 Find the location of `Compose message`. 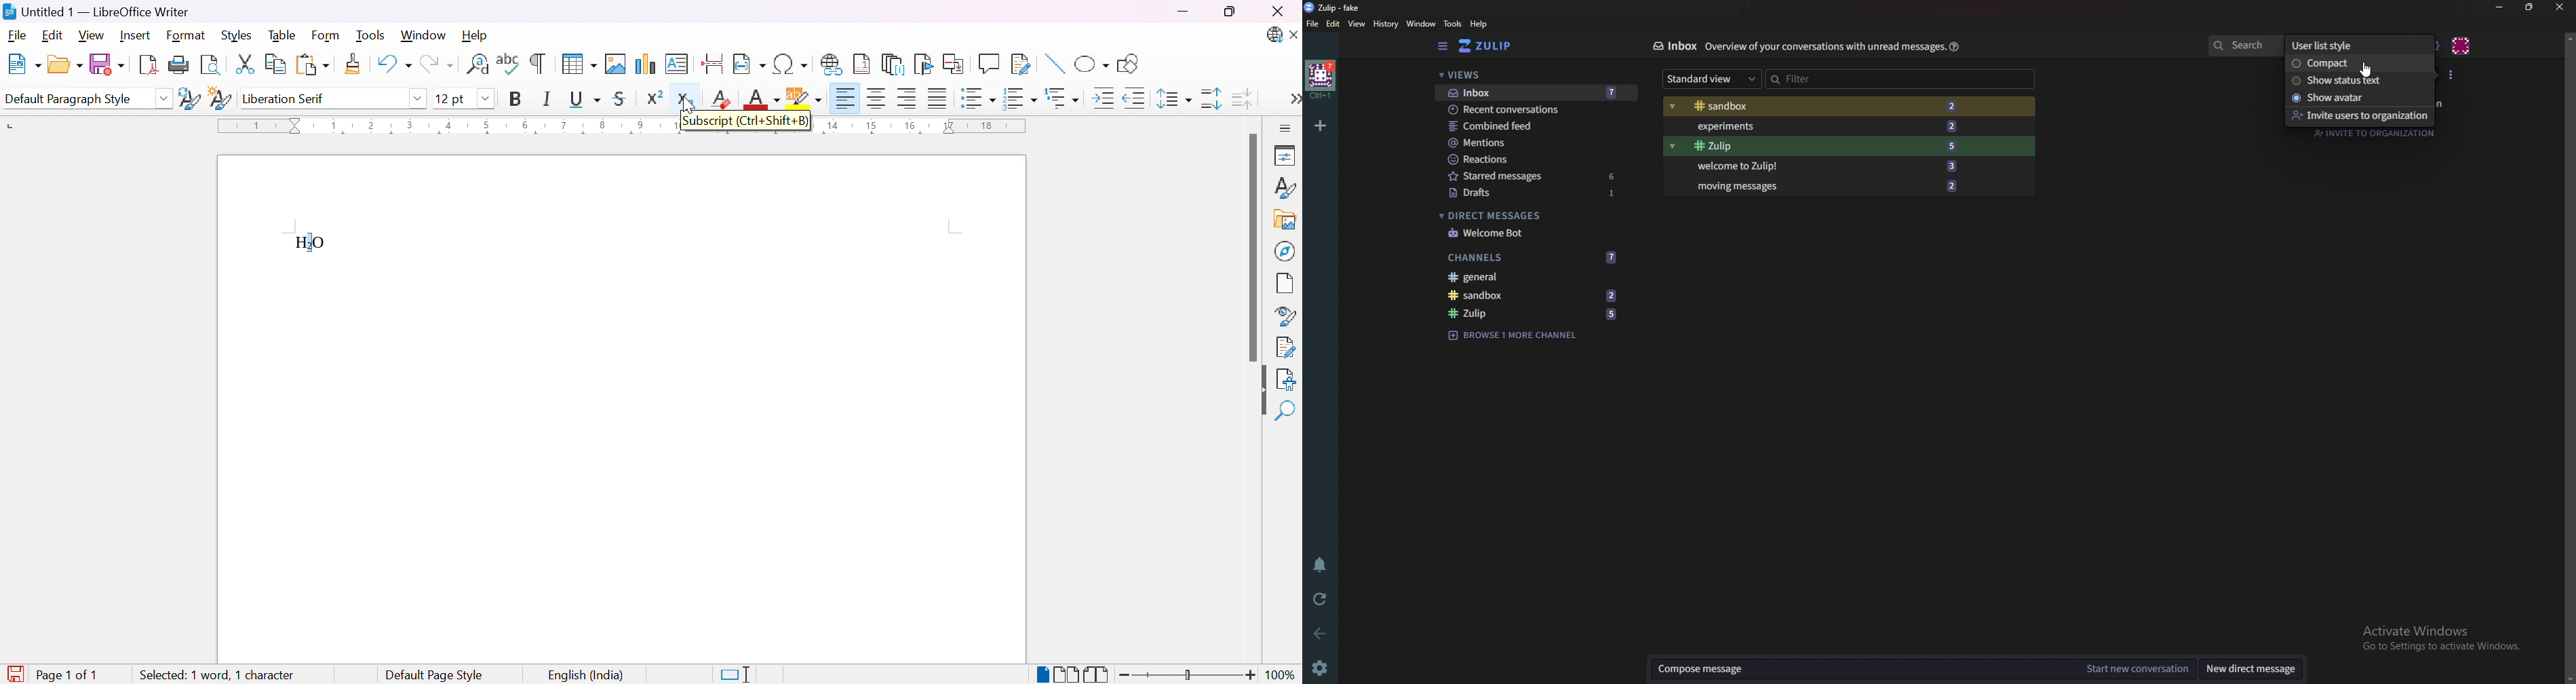

Compose message is located at coordinates (1864, 669).